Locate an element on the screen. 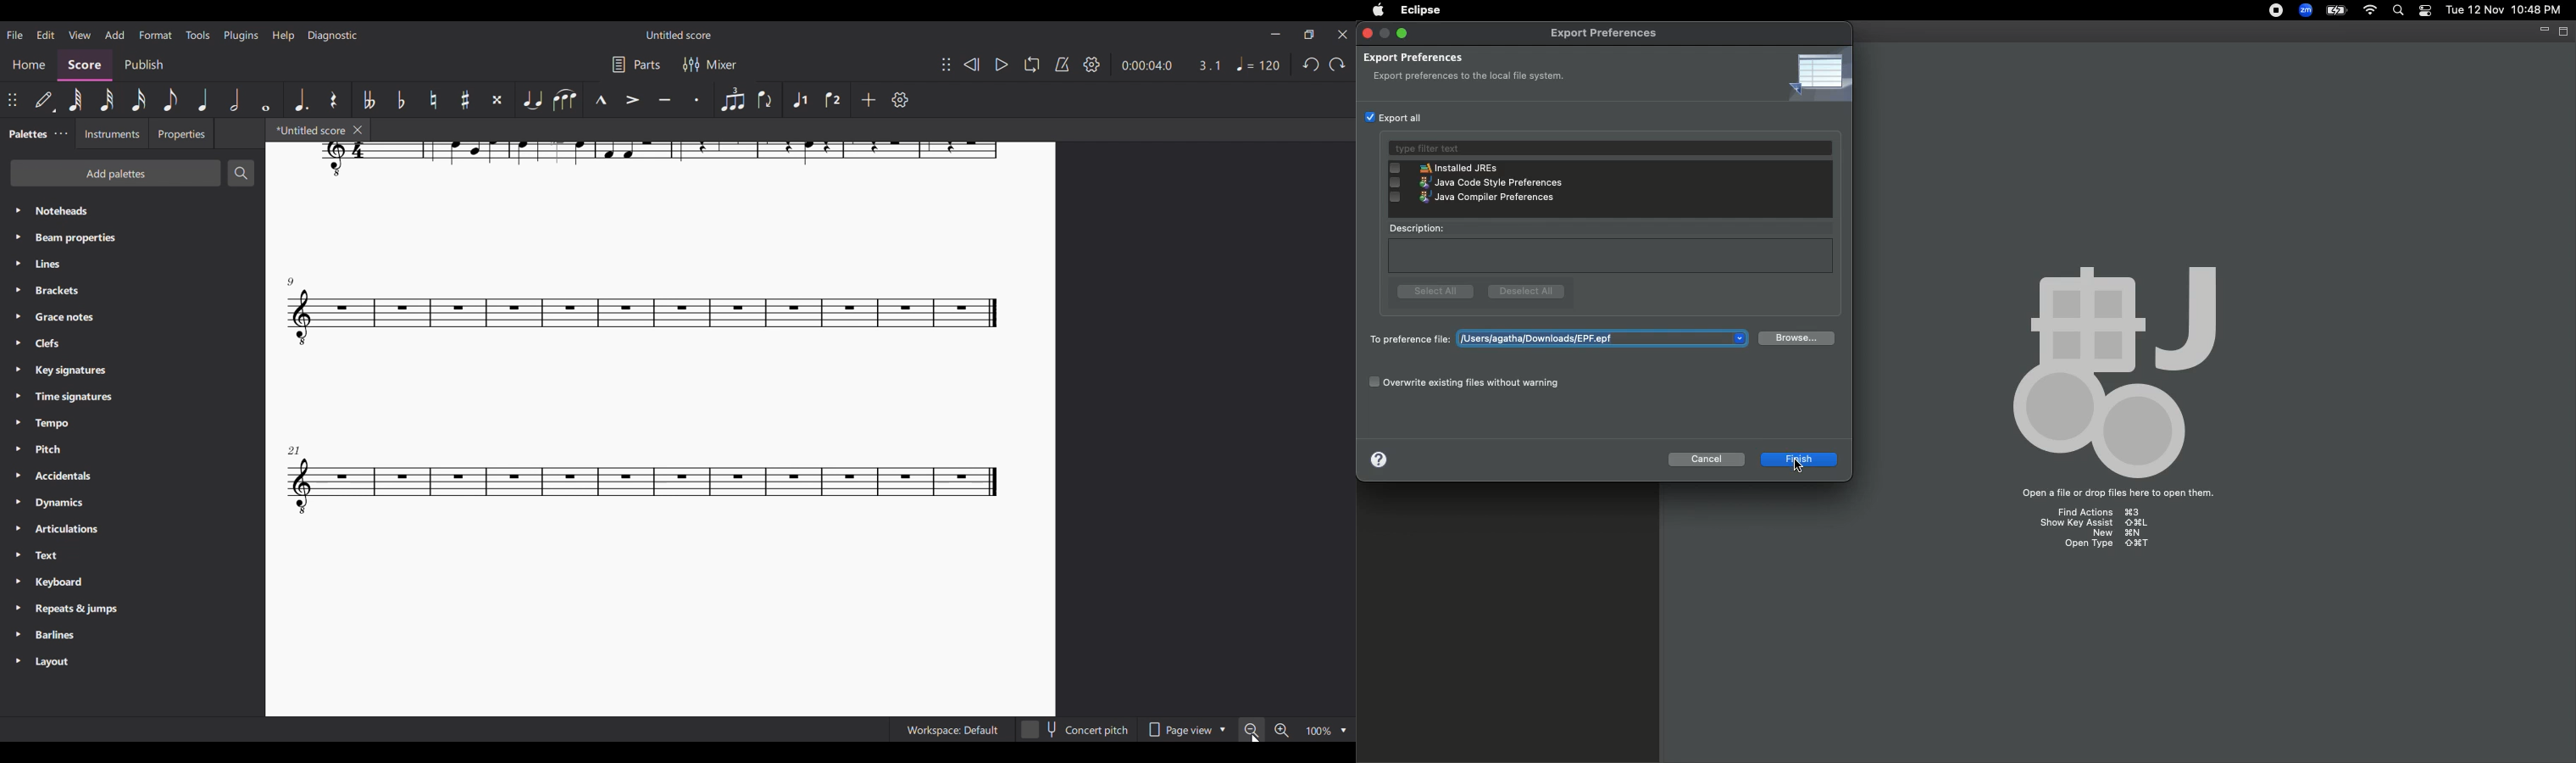 This screenshot has width=2576, height=784. Whole note is located at coordinates (266, 100).